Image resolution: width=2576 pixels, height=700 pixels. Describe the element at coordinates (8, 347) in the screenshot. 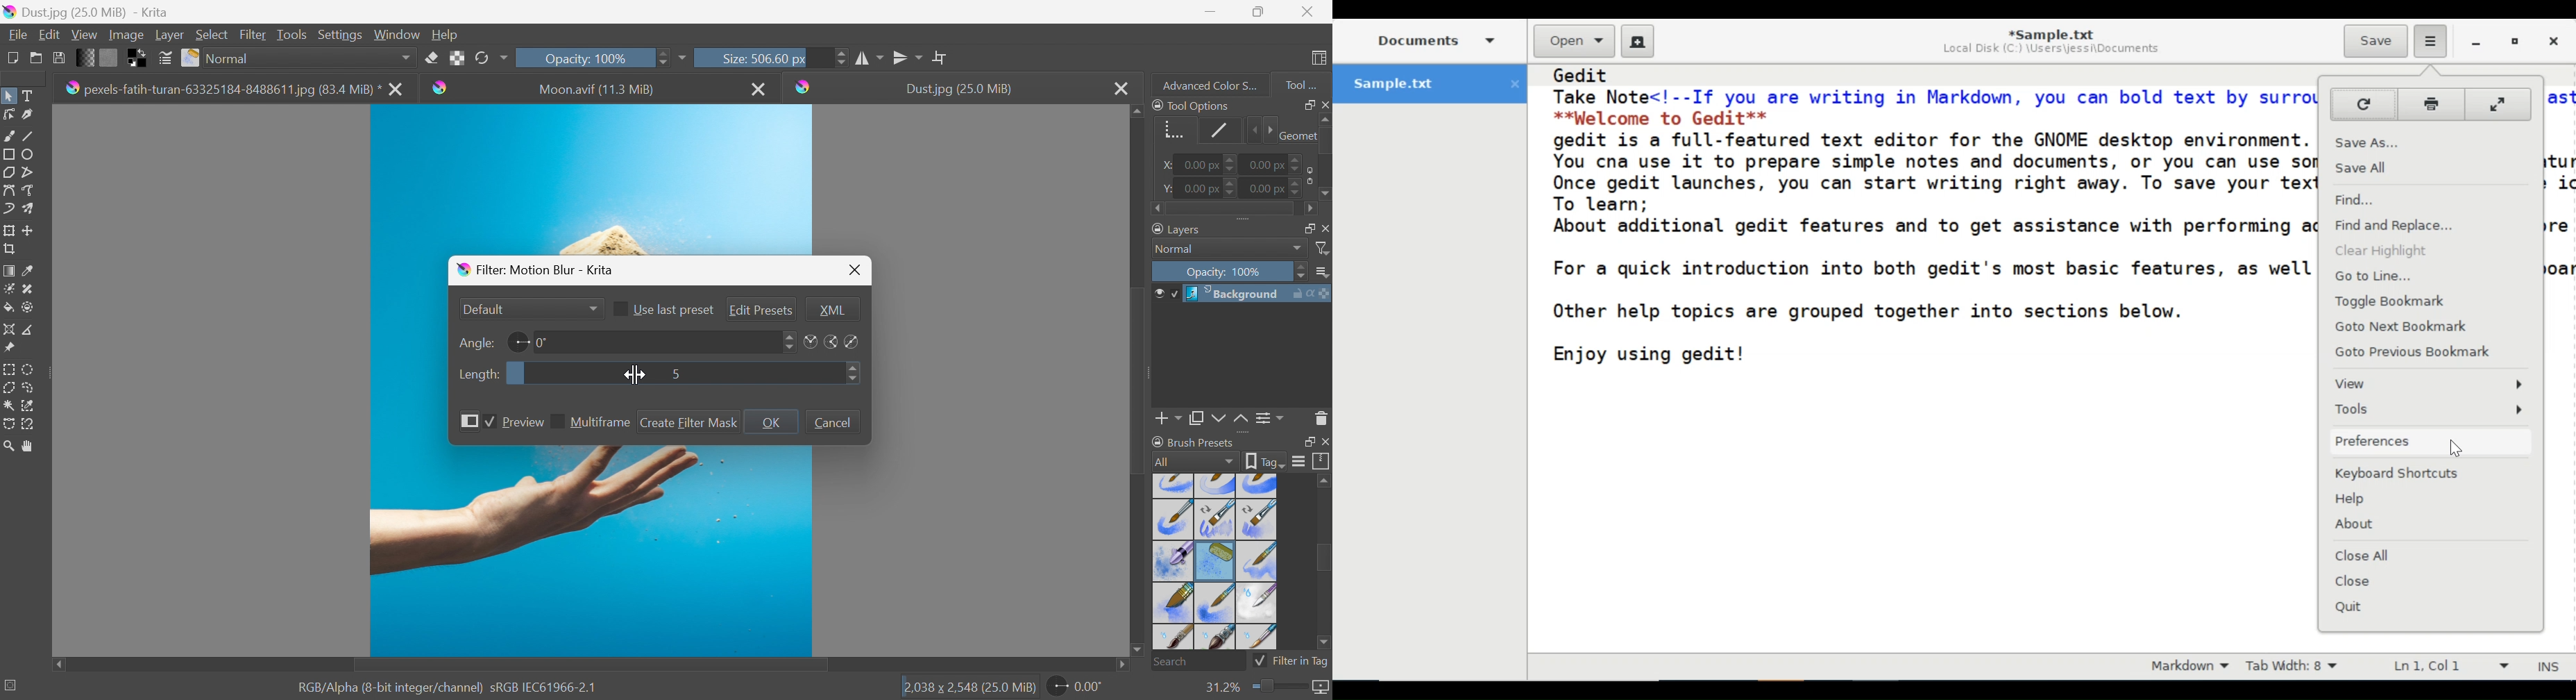

I see `Reference images tool` at that location.